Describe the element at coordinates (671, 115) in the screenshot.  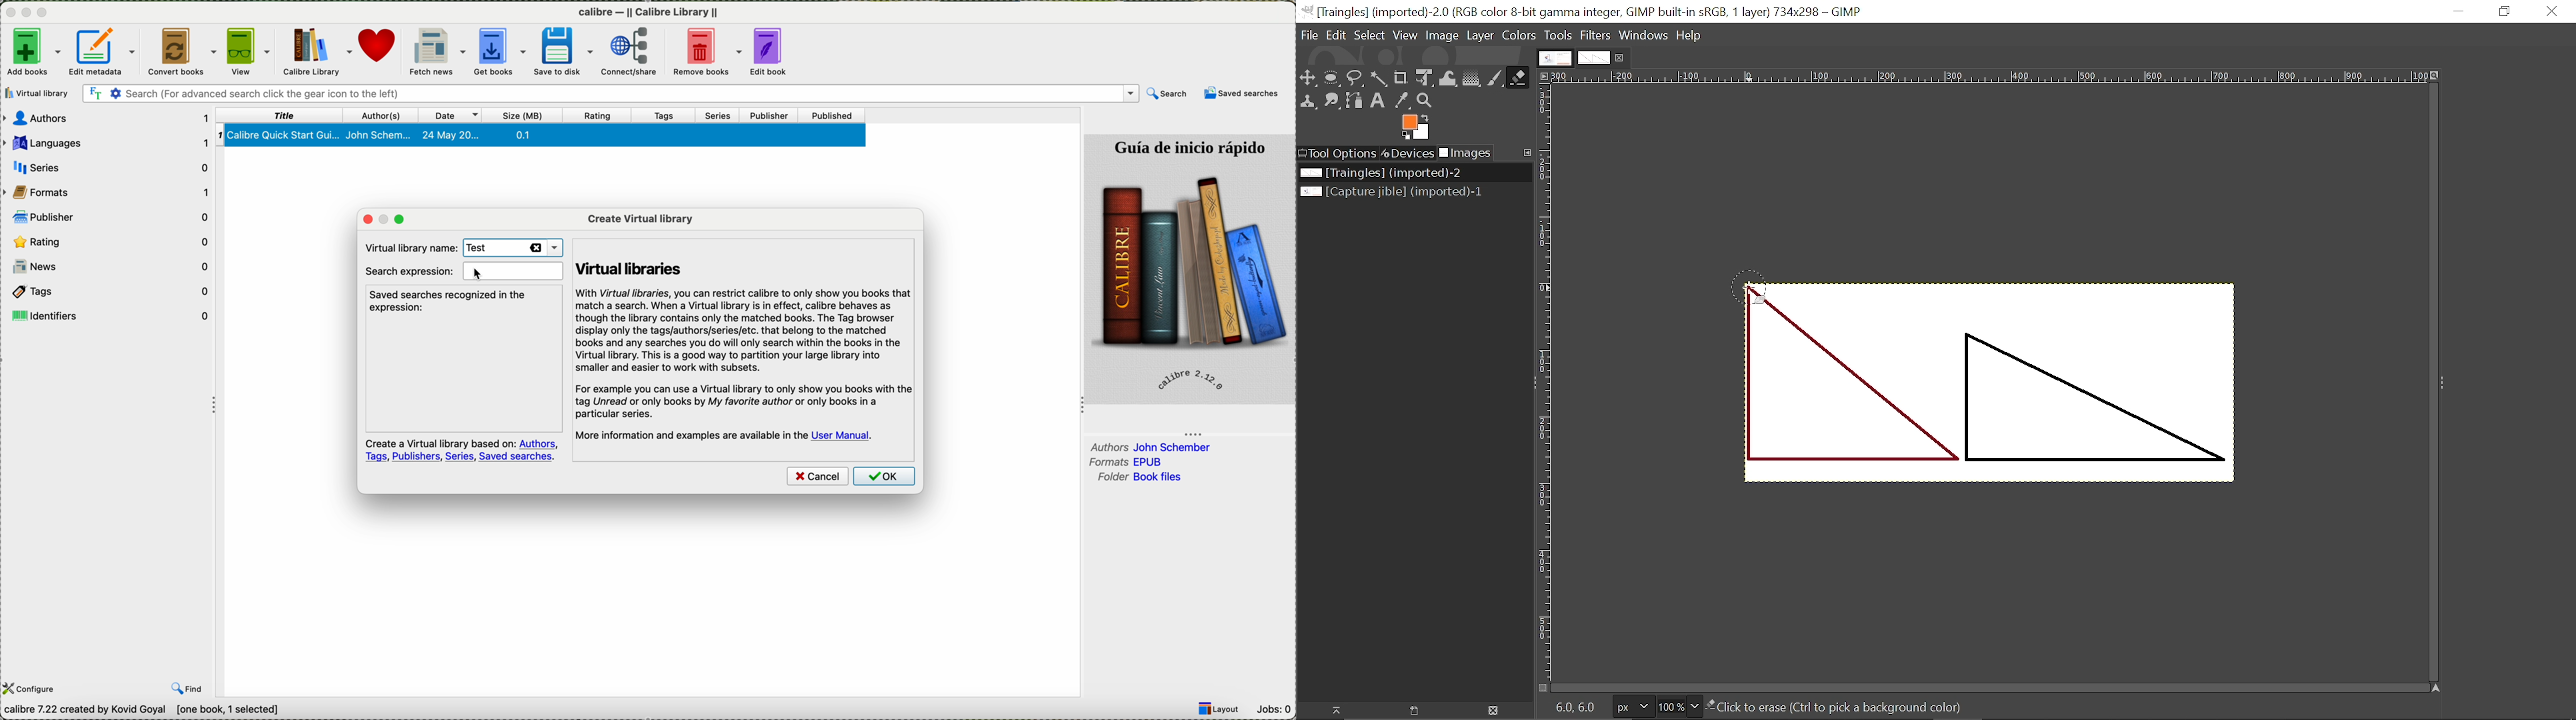
I see `tags` at that location.